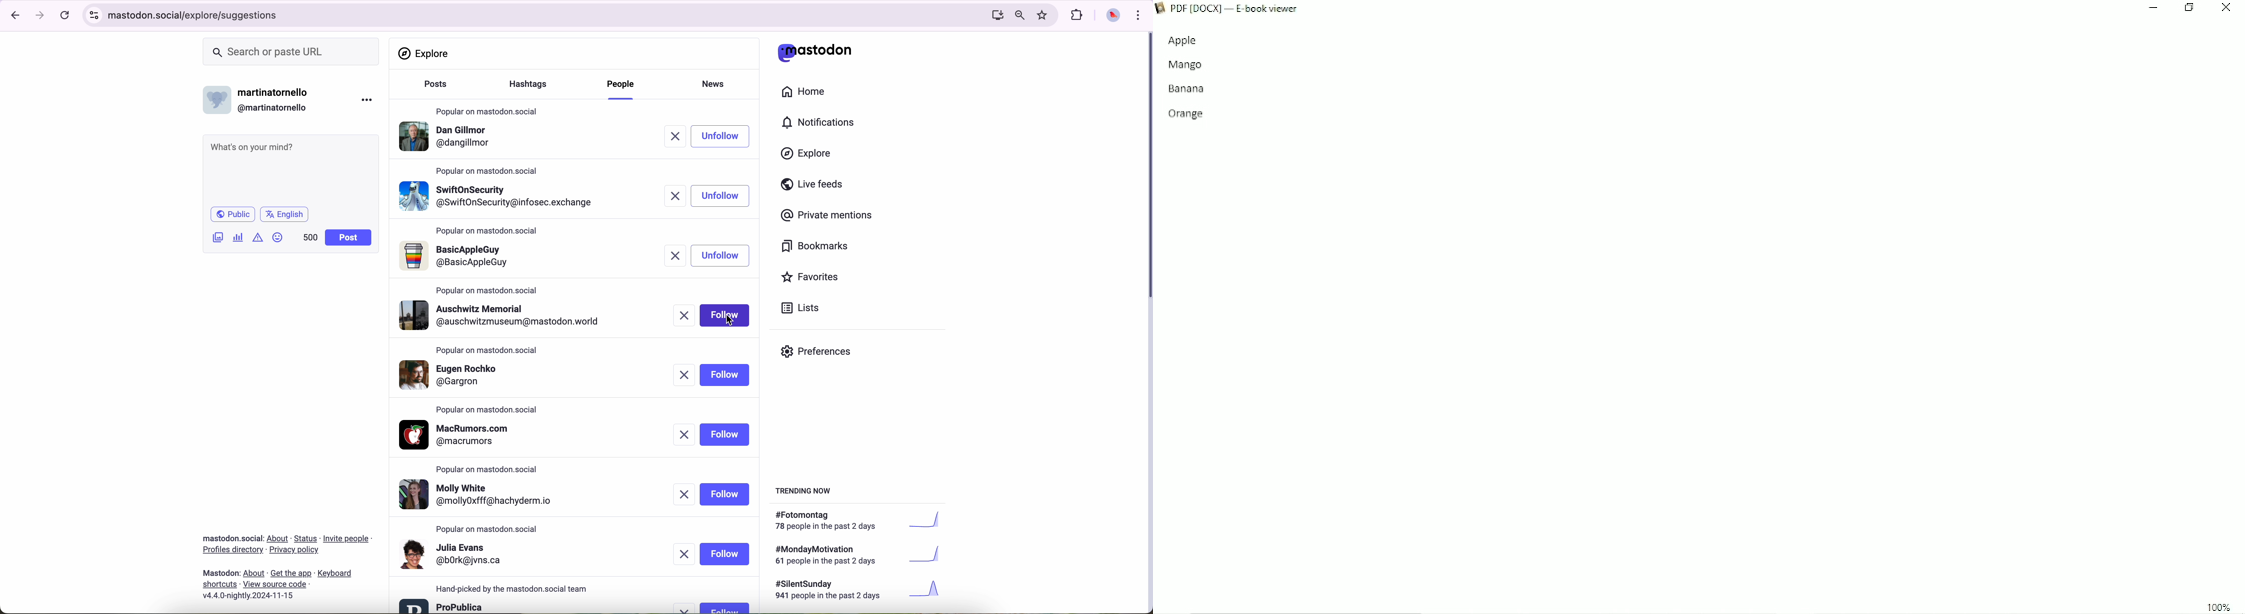  Describe the element at coordinates (232, 214) in the screenshot. I see `public` at that location.